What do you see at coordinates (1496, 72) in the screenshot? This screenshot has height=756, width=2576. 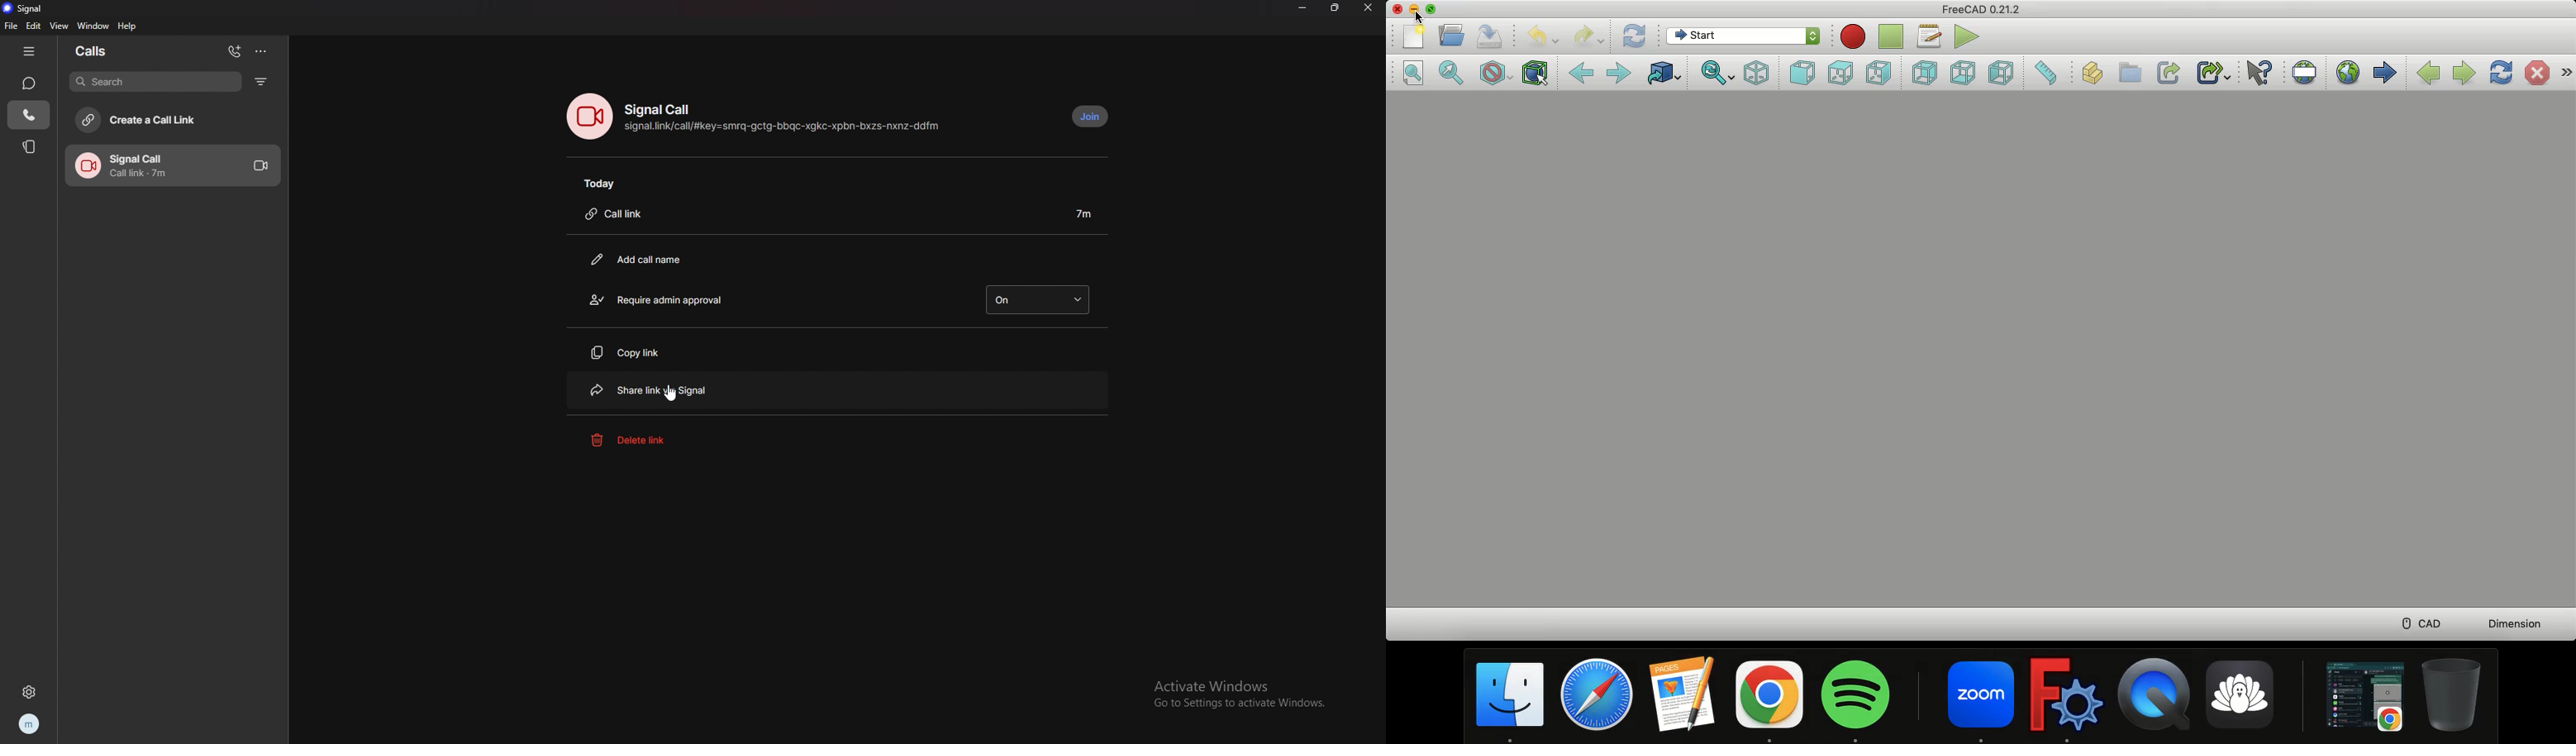 I see `Draw style` at bounding box center [1496, 72].